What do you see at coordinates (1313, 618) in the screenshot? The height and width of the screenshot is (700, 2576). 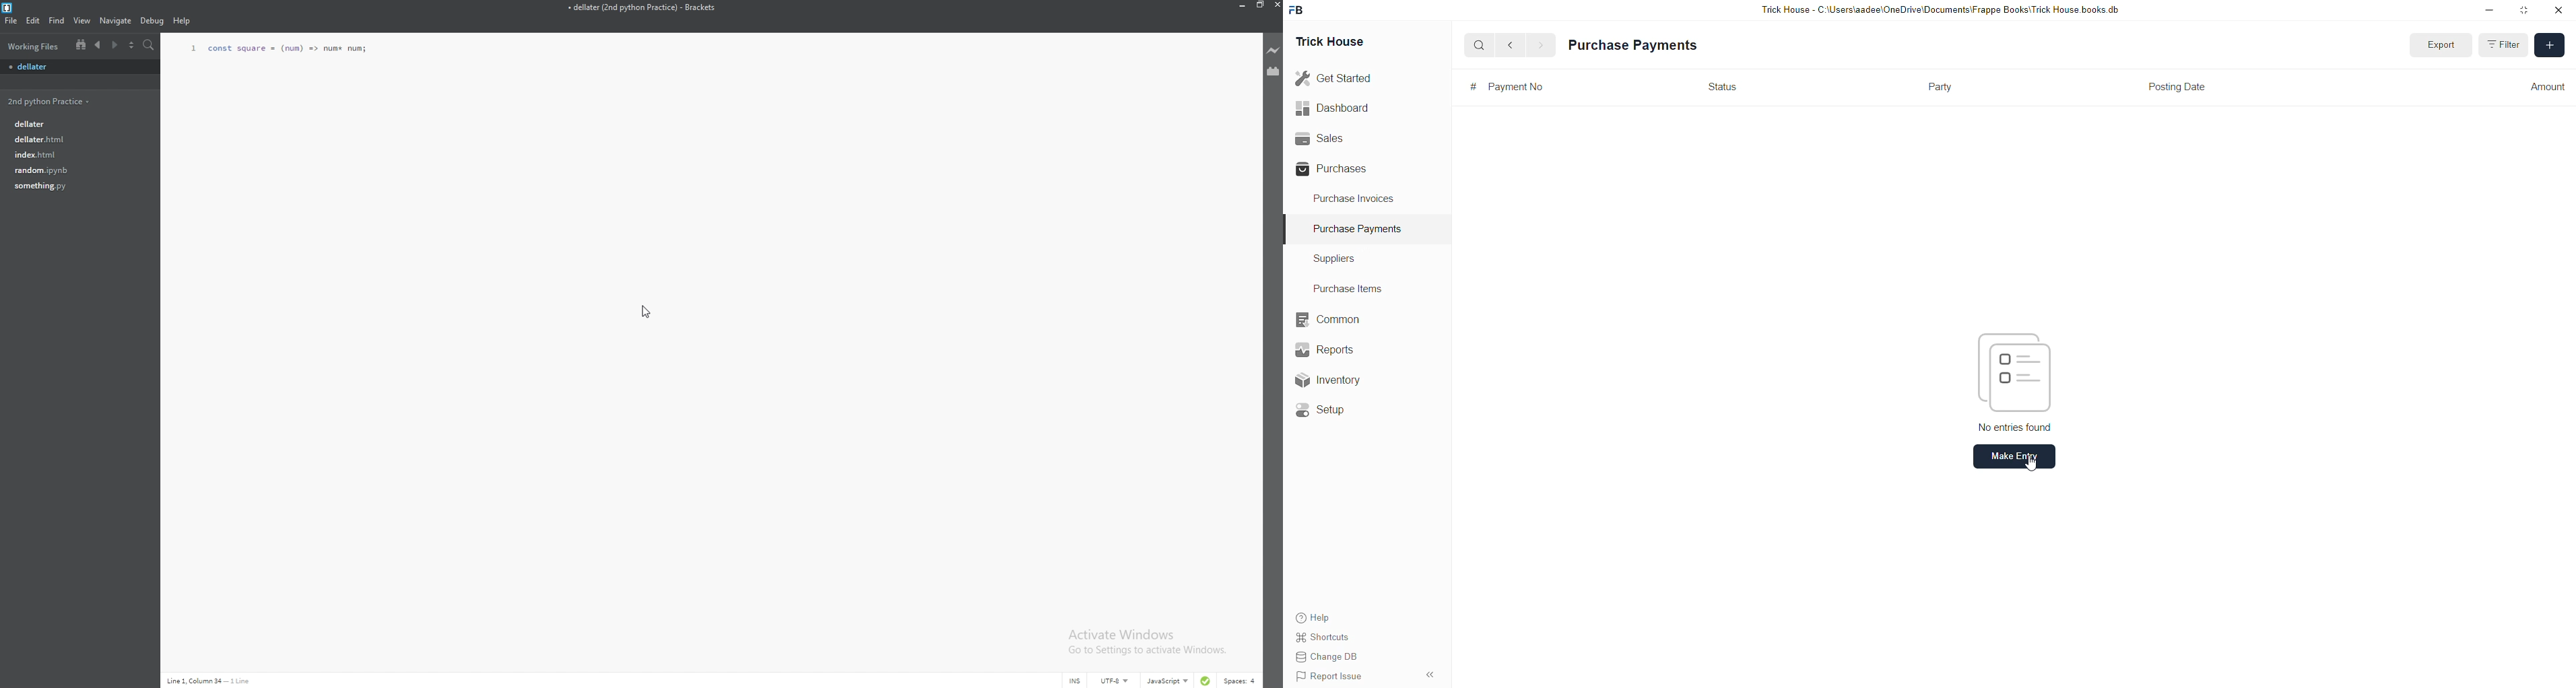 I see `Help` at bounding box center [1313, 618].